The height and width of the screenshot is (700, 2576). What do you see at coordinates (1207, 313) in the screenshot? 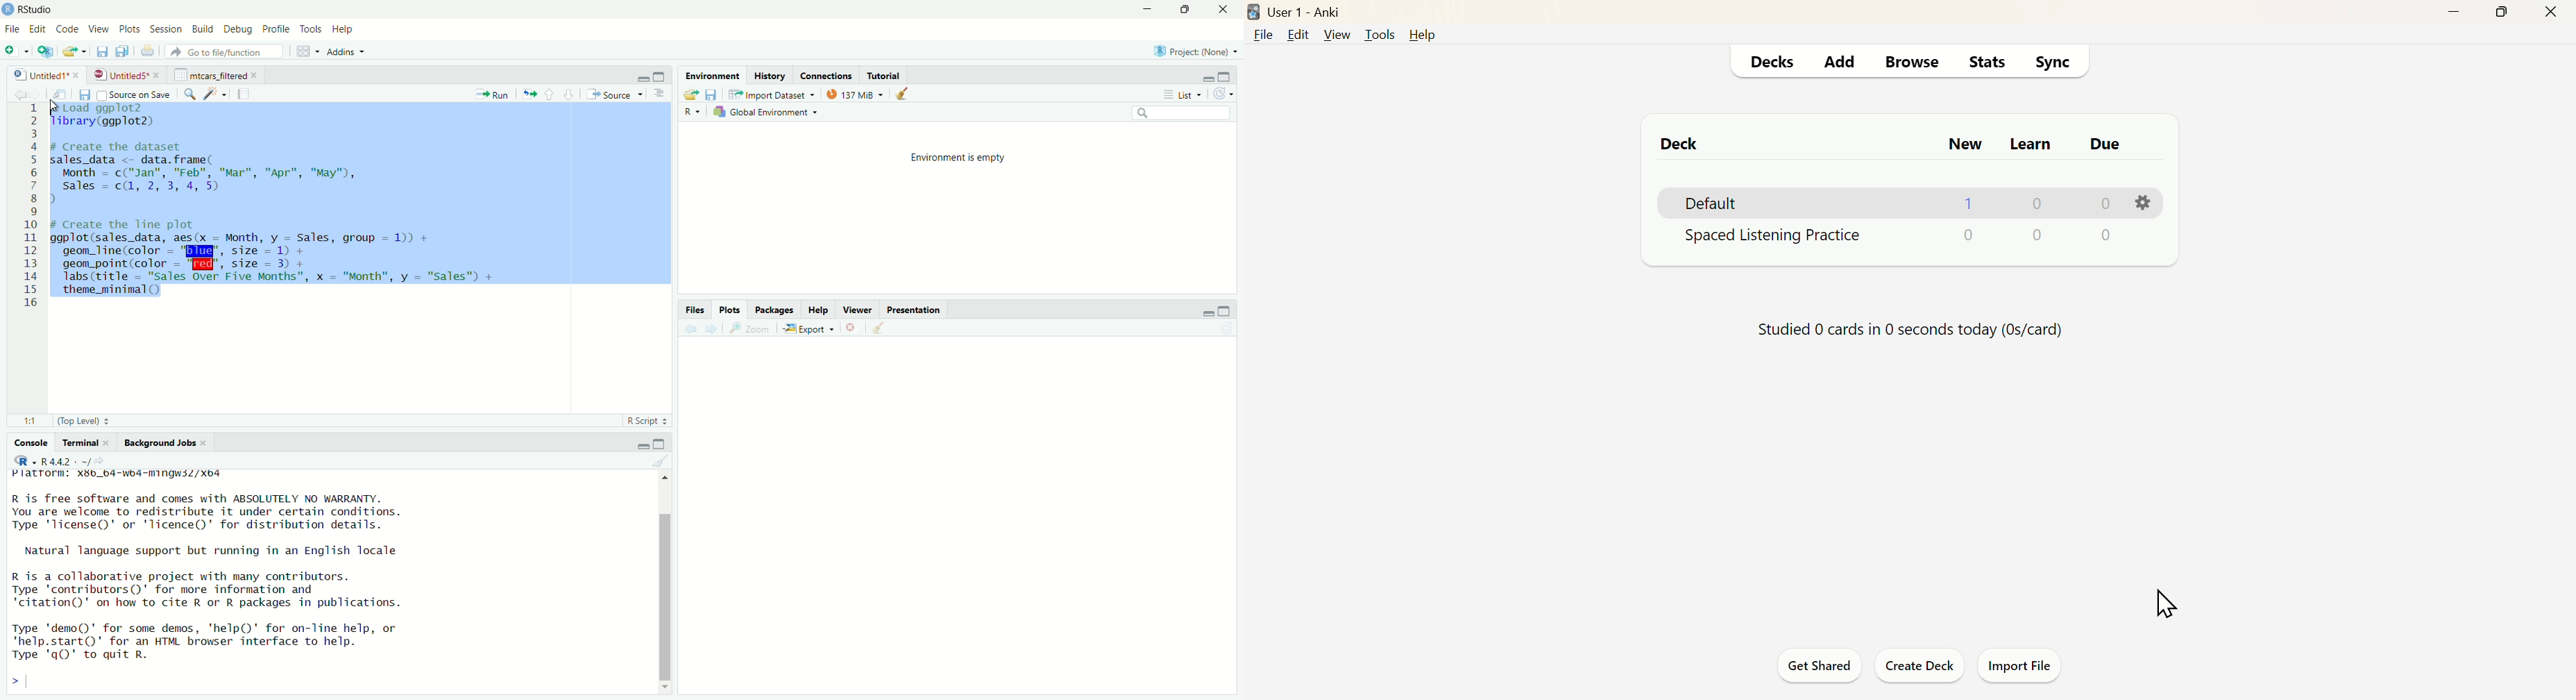
I see `minimize` at bounding box center [1207, 313].